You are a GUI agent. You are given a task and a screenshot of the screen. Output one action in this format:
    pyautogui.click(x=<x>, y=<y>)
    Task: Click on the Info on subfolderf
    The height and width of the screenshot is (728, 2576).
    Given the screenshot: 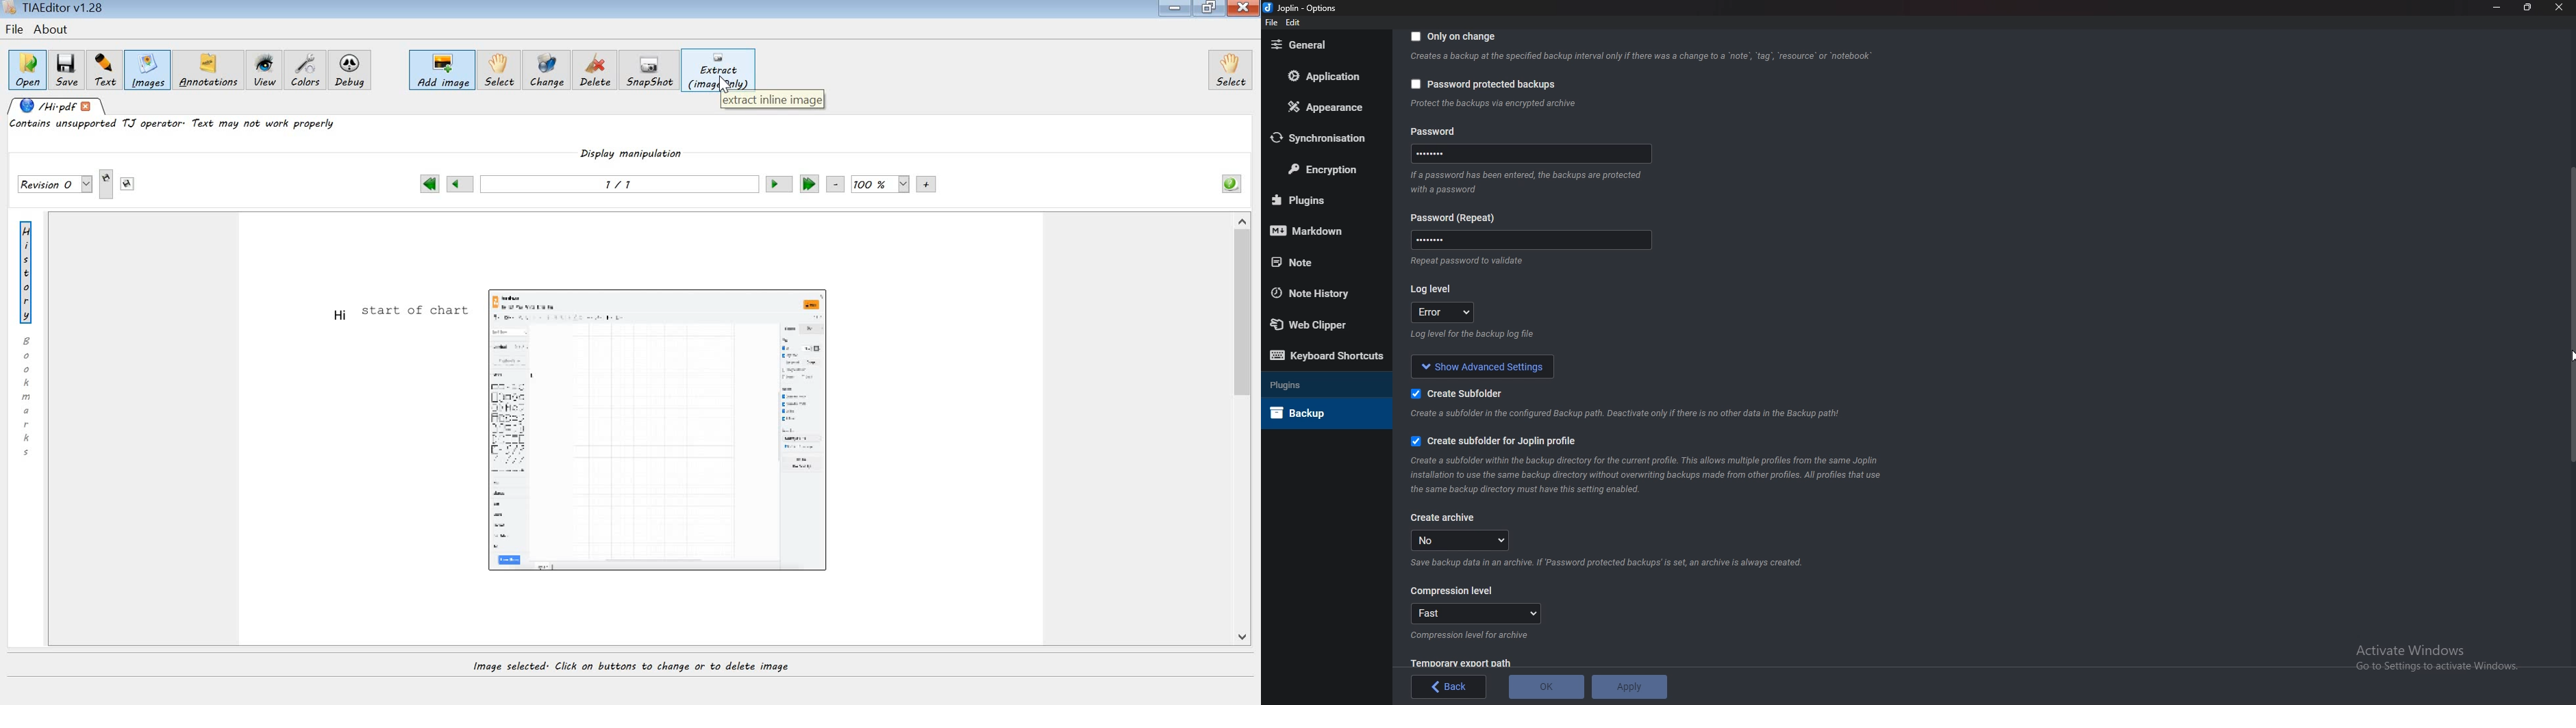 What is the action you would take?
    pyautogui.click(x=1627, y=413)
    